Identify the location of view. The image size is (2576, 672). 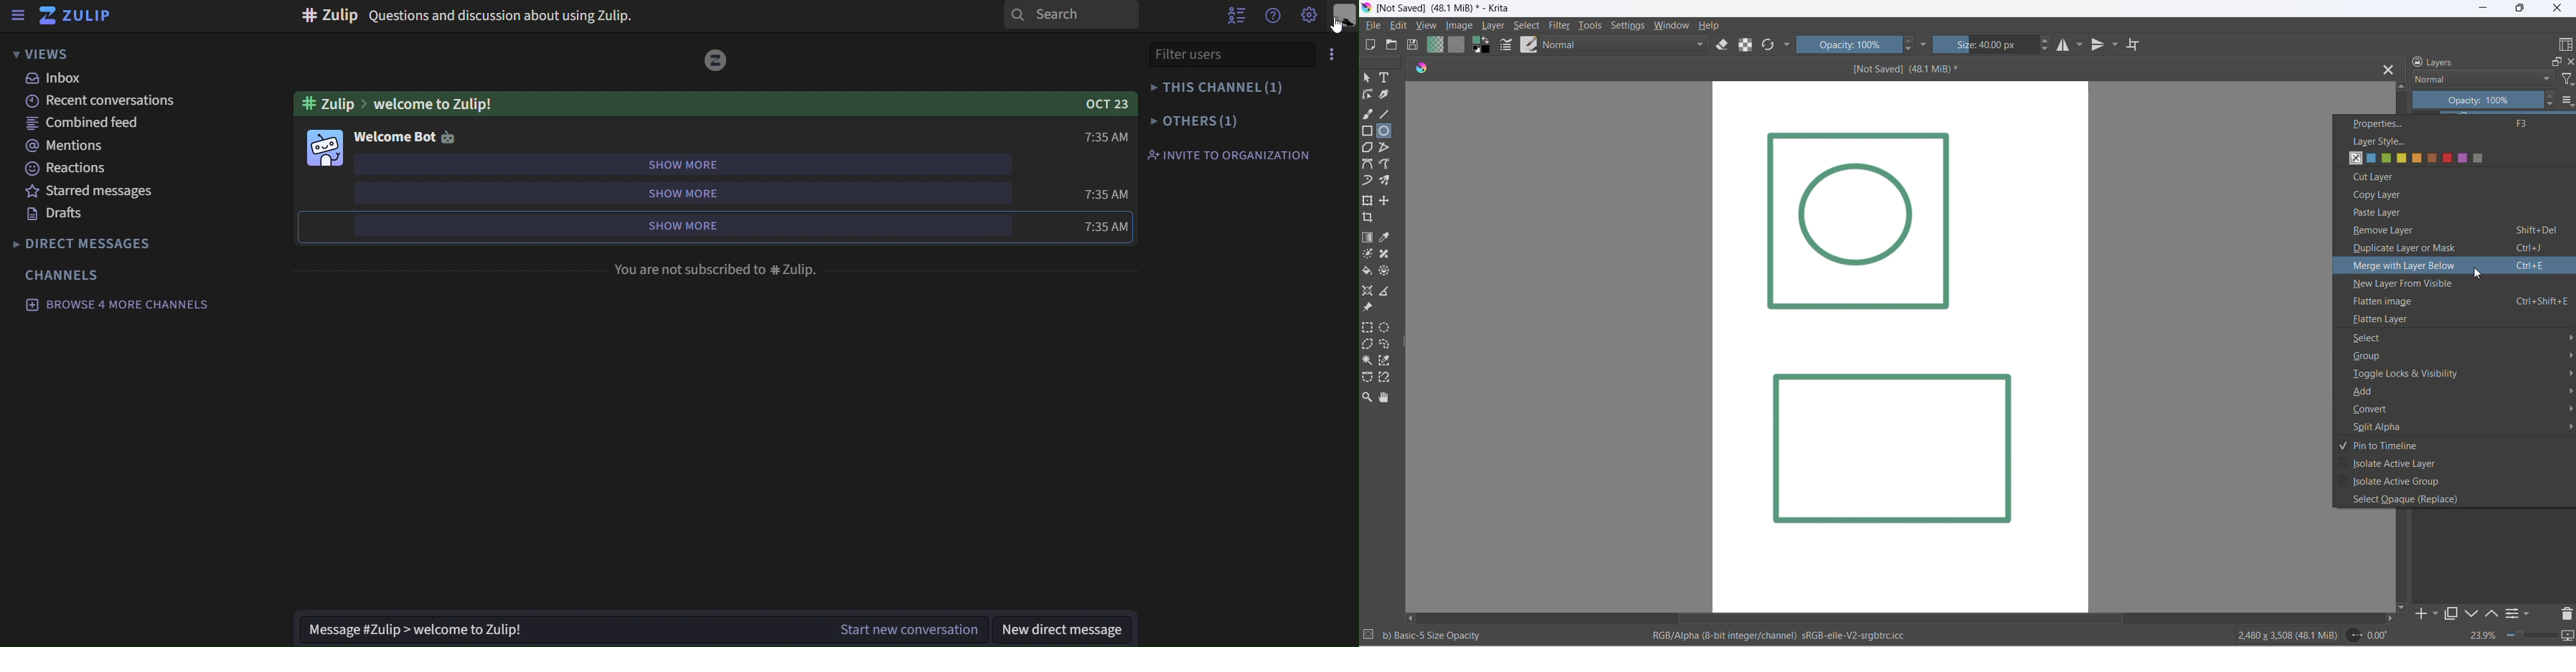
(43, 54).